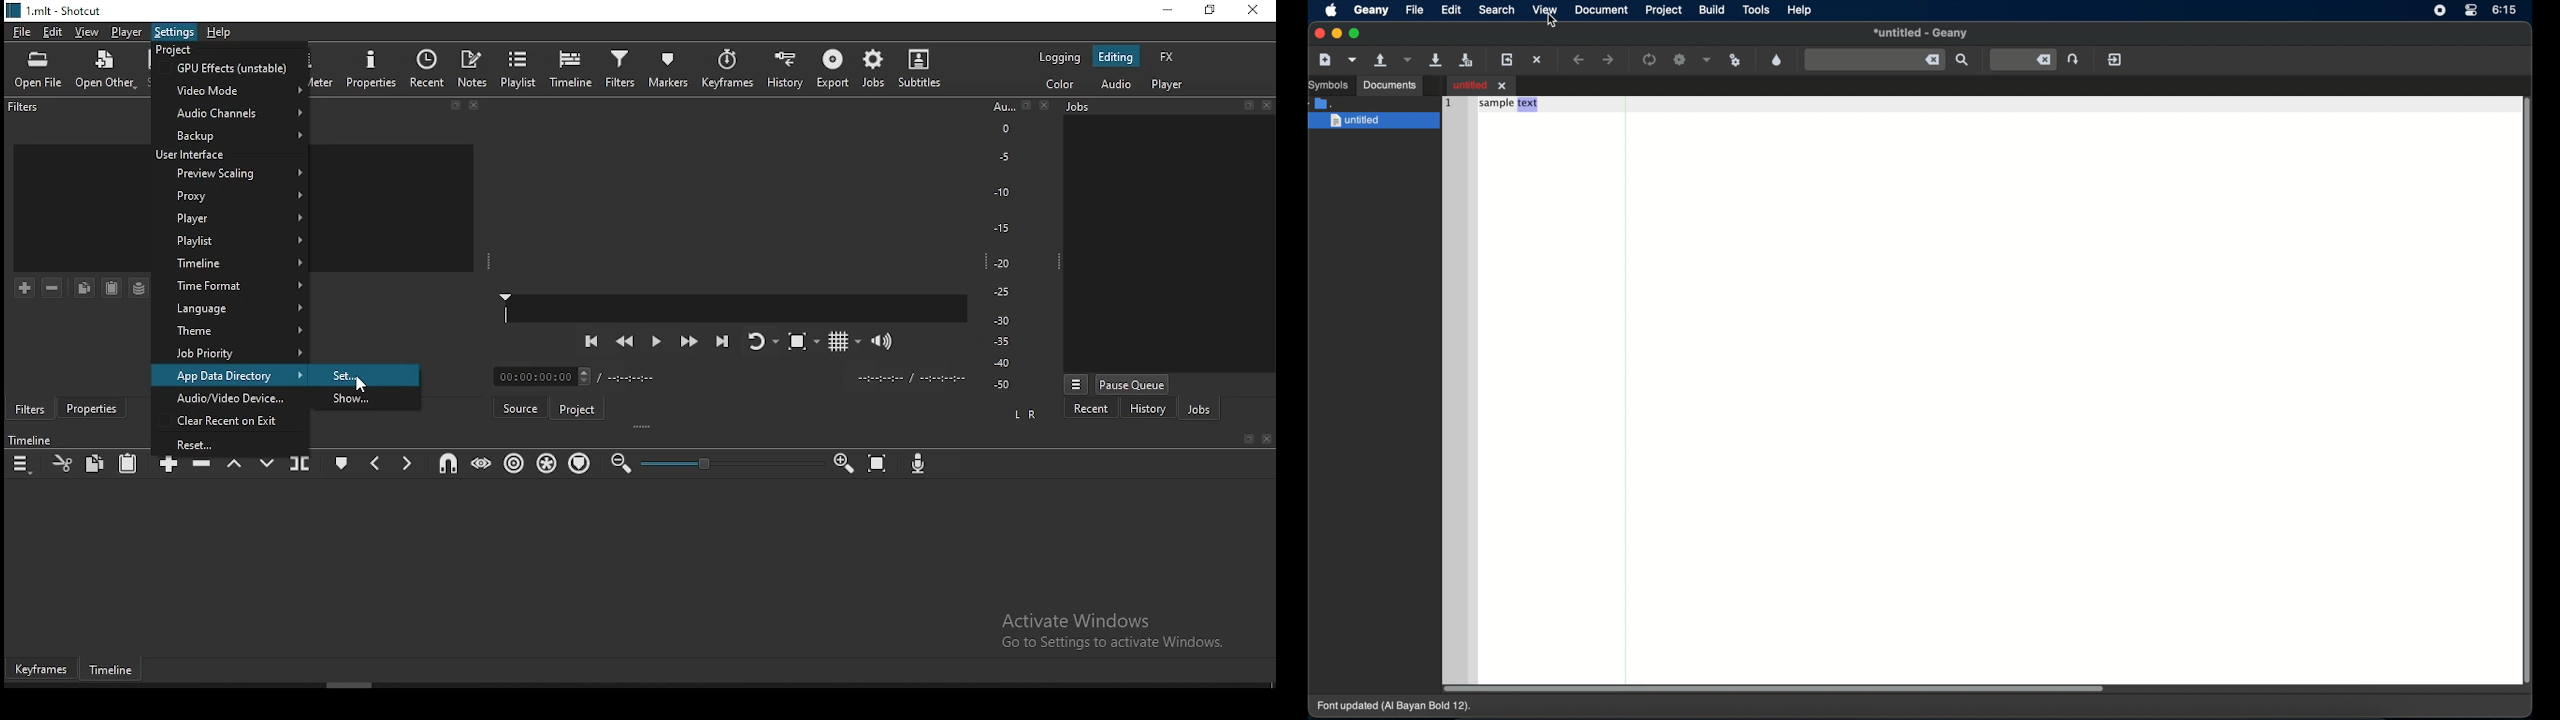 The height and width of the screenshot is (728, 2576). I want to click on Left and Right, so click(1028, 414).